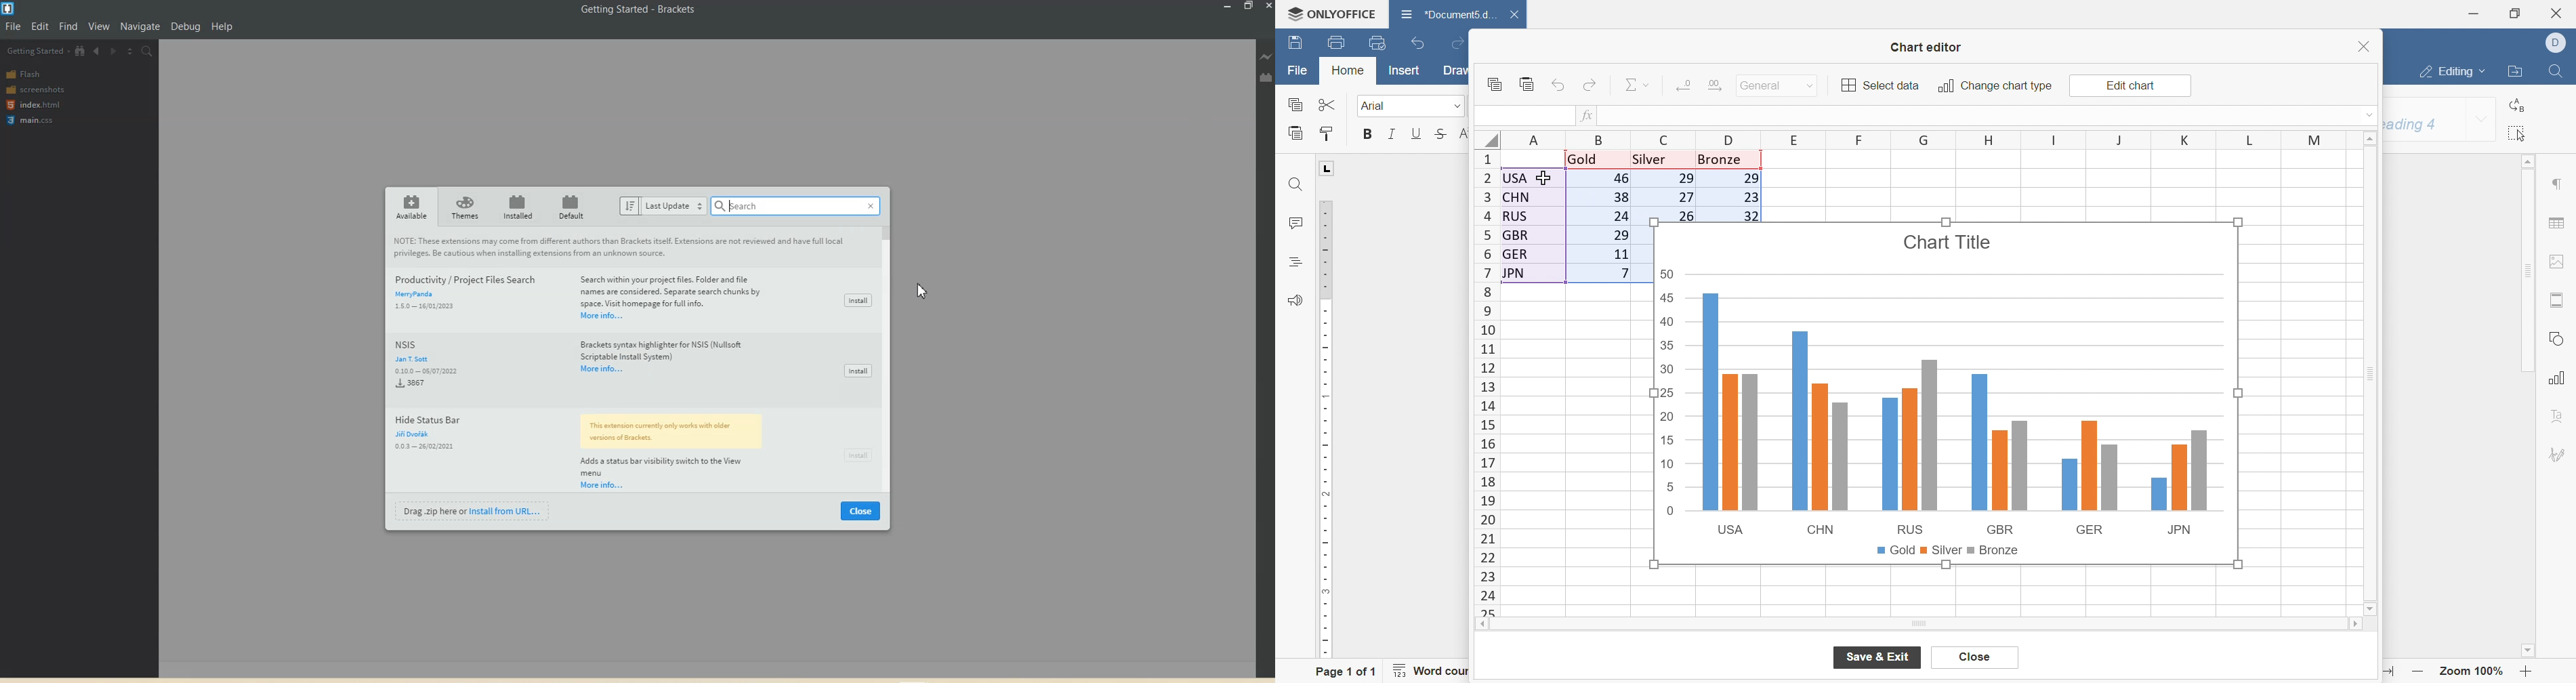  What do you see at coordinates (1486, 383) in the screenshot?
I see `row number` at bounding box center [1486, 383].